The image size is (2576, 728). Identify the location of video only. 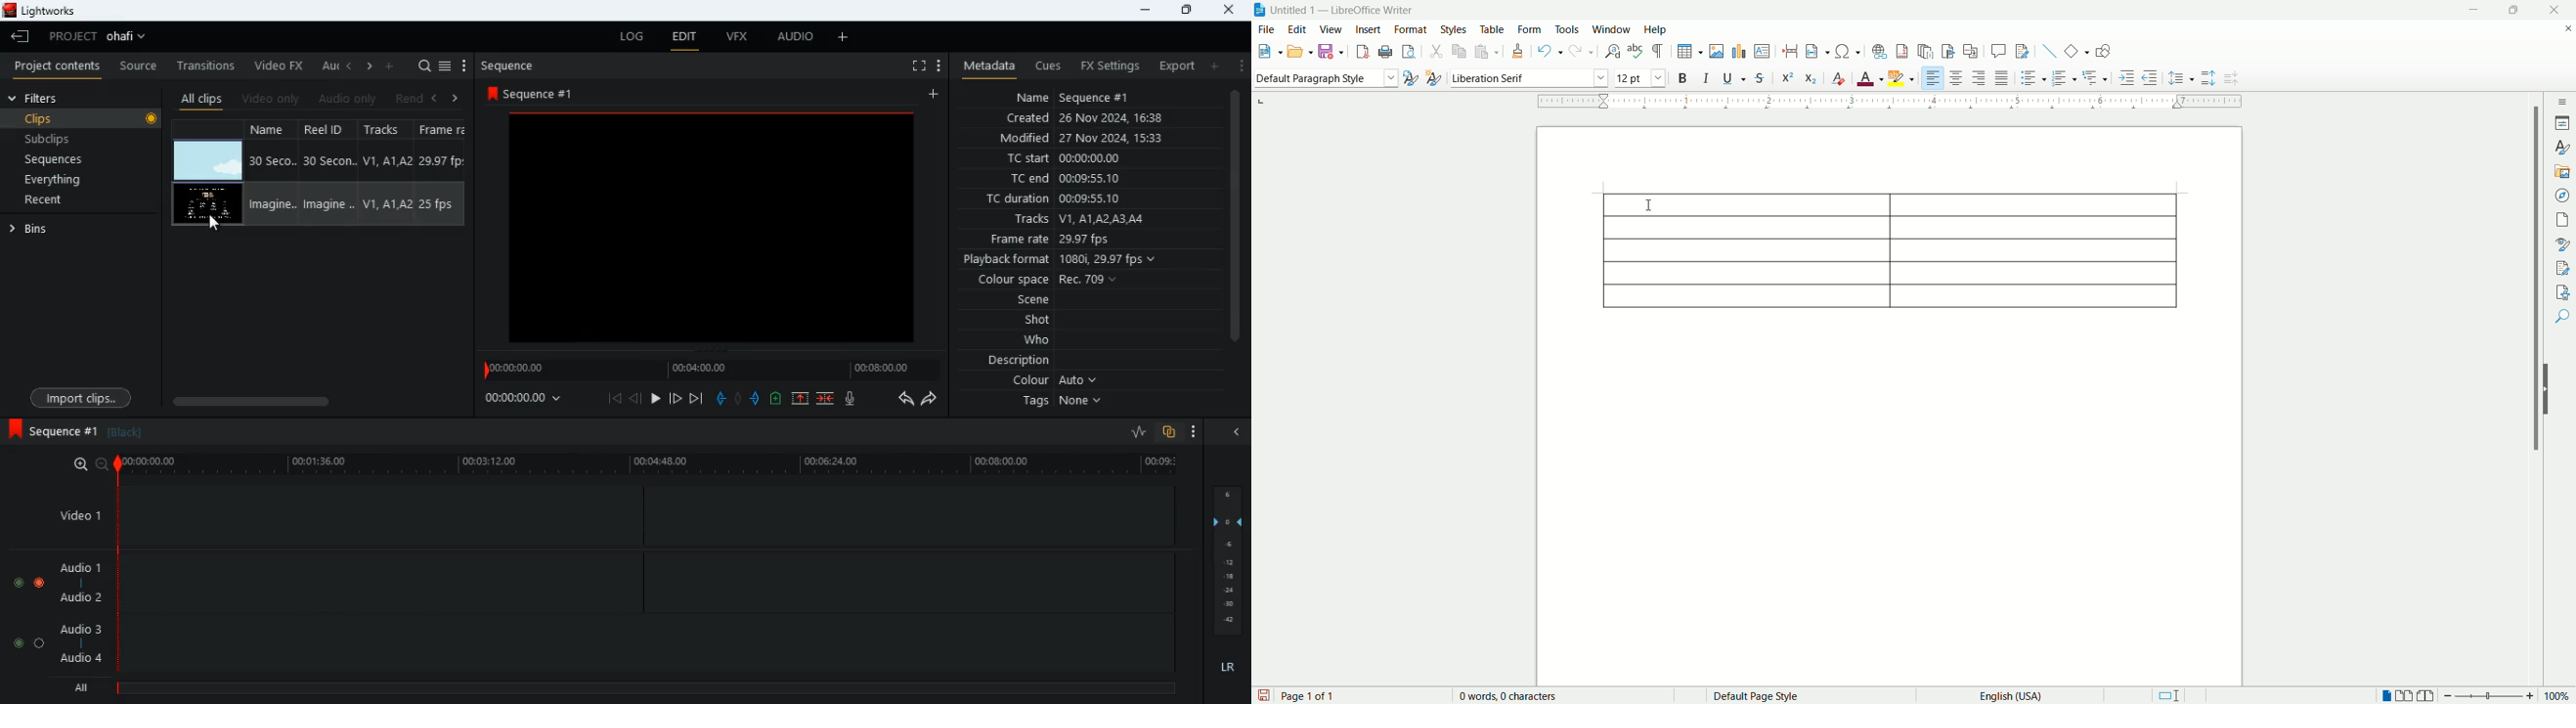
(272, 97).